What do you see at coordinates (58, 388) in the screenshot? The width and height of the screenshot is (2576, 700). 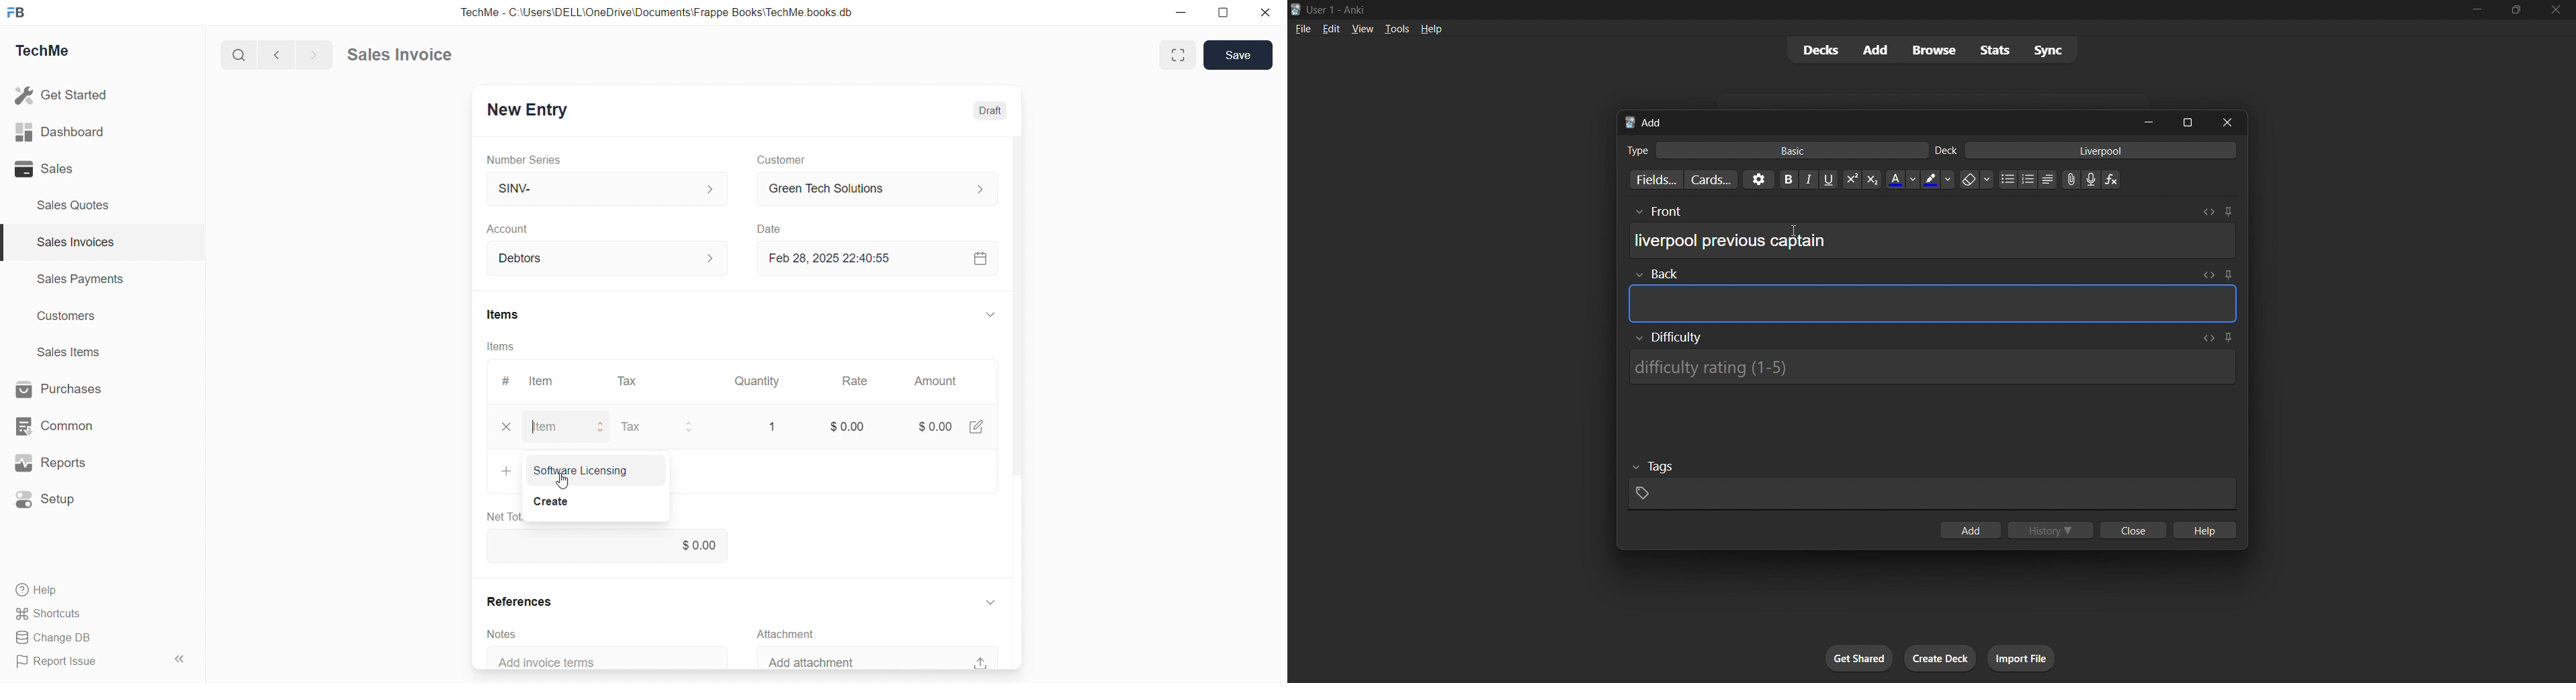 I see `Purchases` at bounding box center [58, 388].